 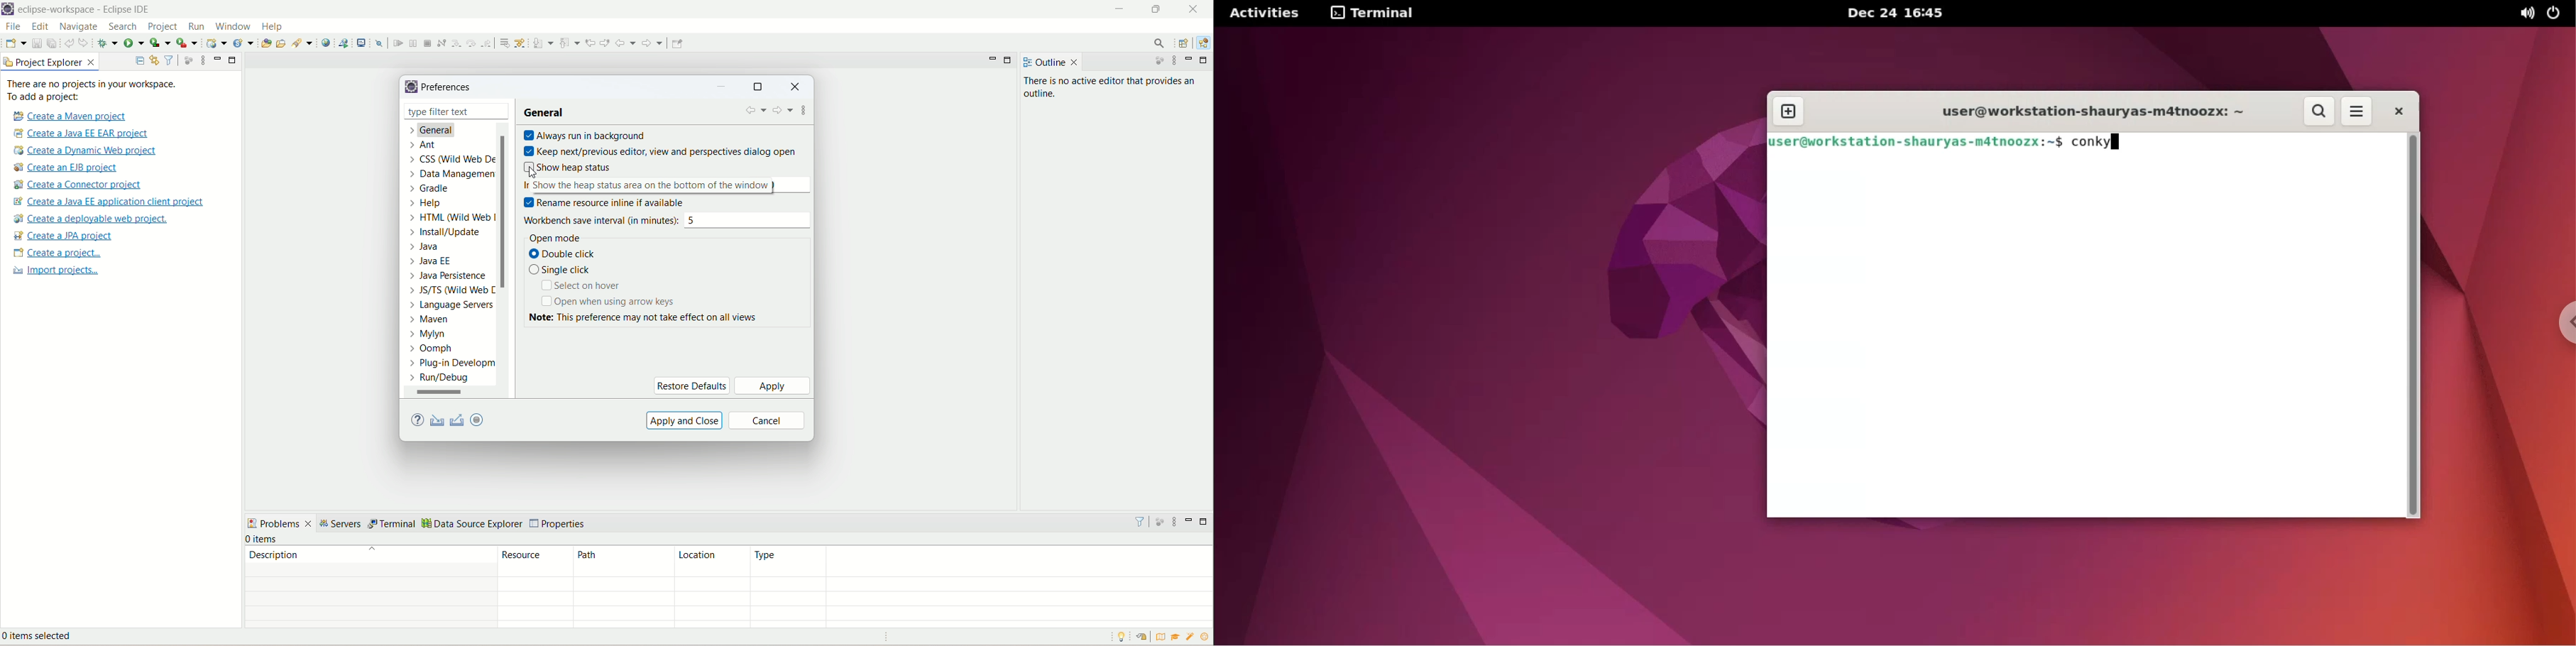 What do you see at coordinates (755, 113) in the screenshot?
I see `back` at bounding box center [755, 113].